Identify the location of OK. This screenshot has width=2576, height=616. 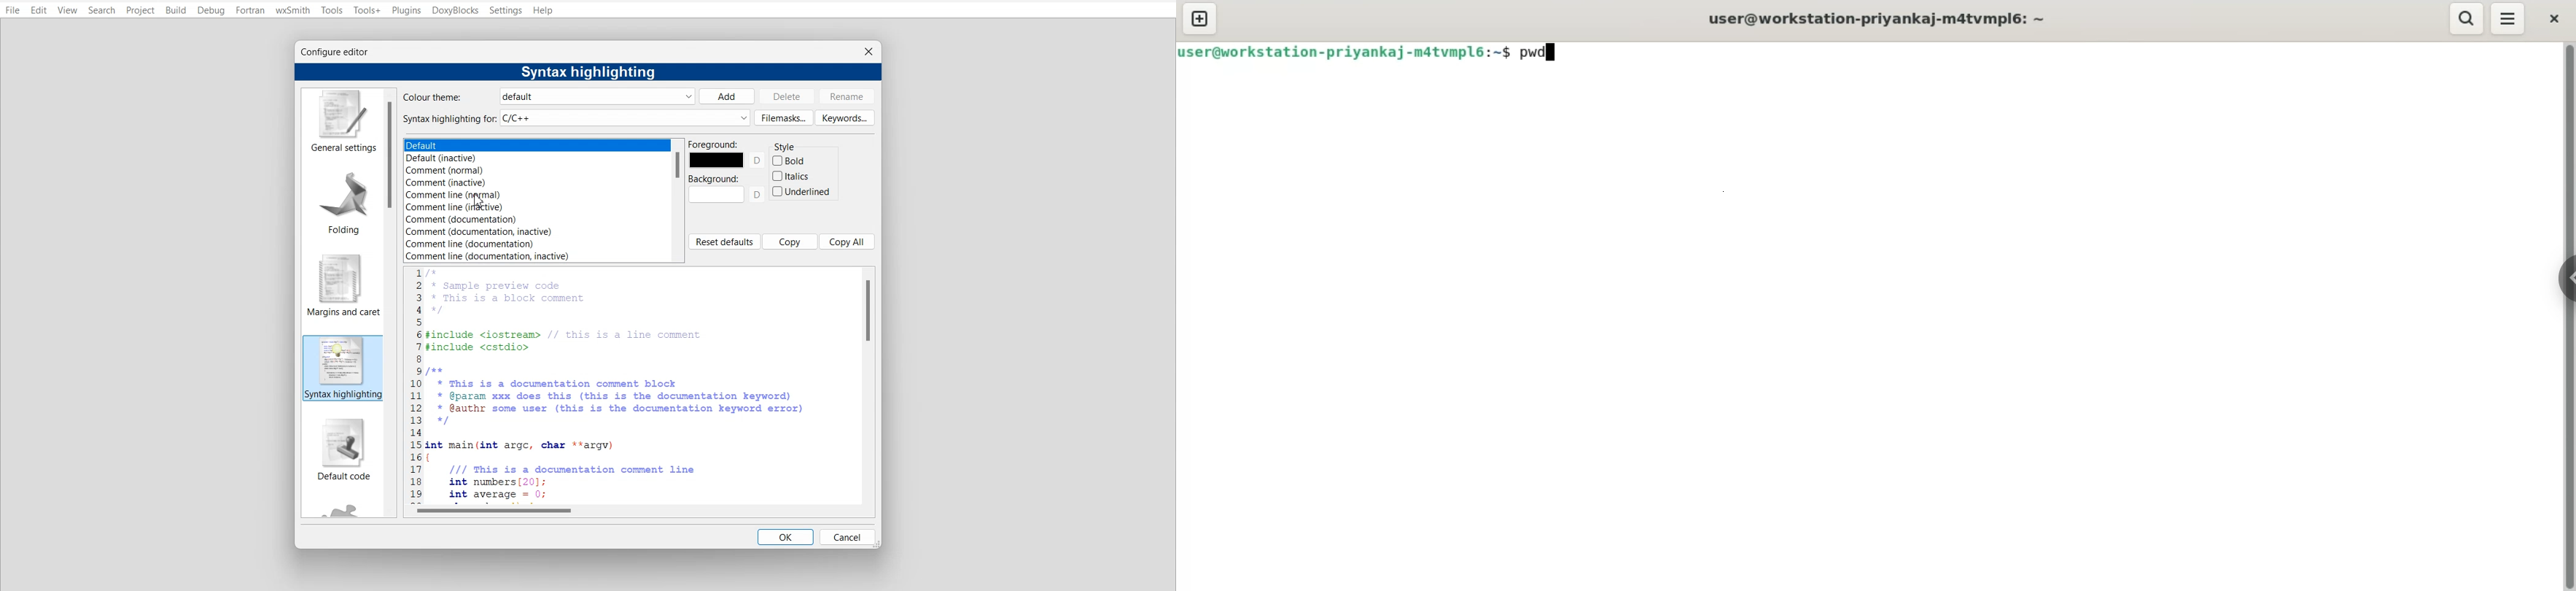
(785, 537).